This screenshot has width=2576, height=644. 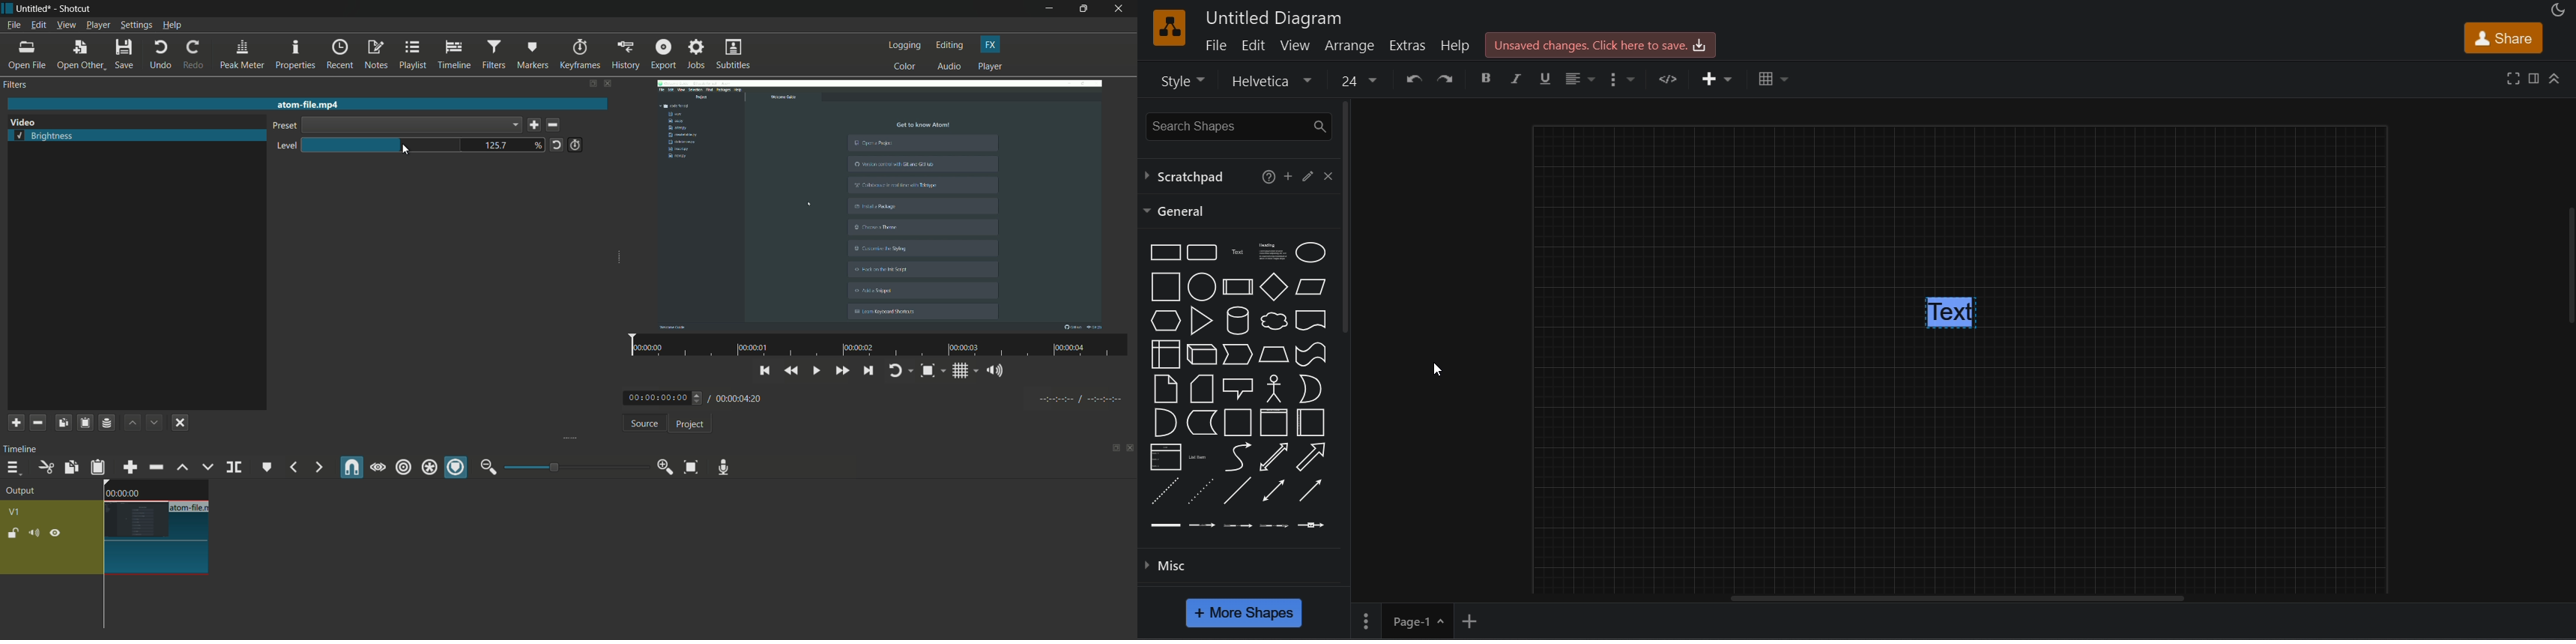 What do you see at coordinates (1176, 211) in the screenshot?
I see `general` at bounding box center [1176, 211].